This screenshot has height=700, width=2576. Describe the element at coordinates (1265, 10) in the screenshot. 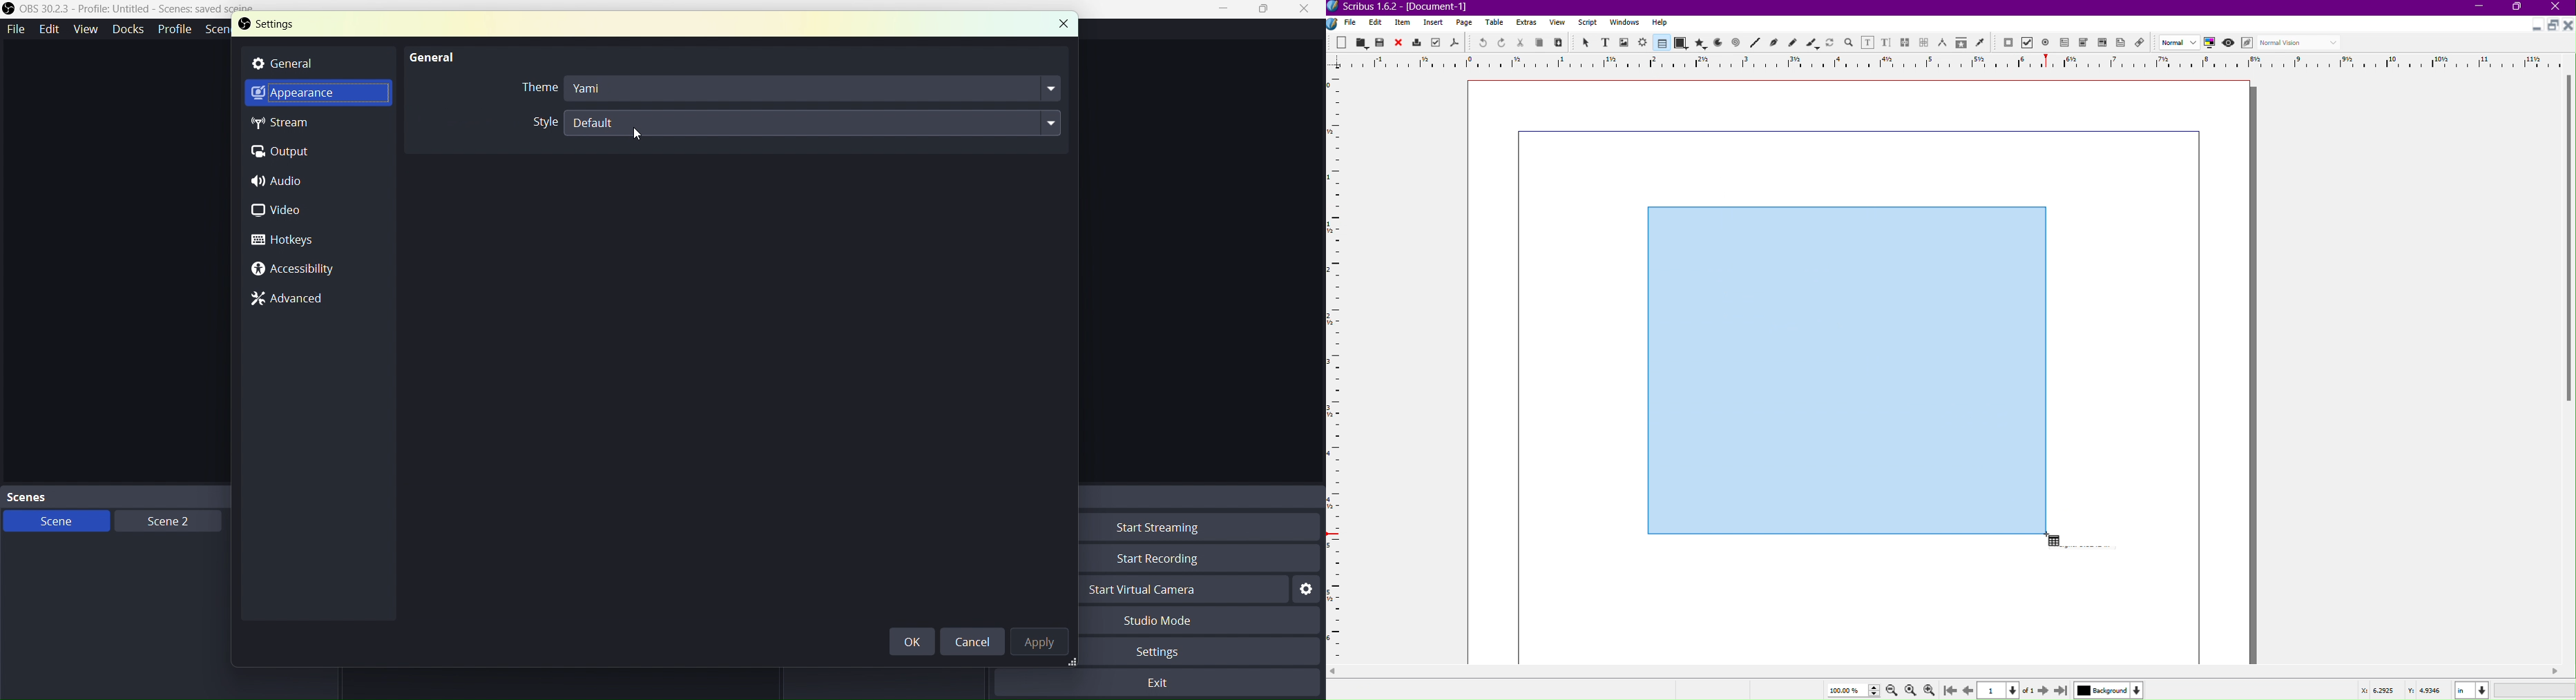

I see `Box` at that location.